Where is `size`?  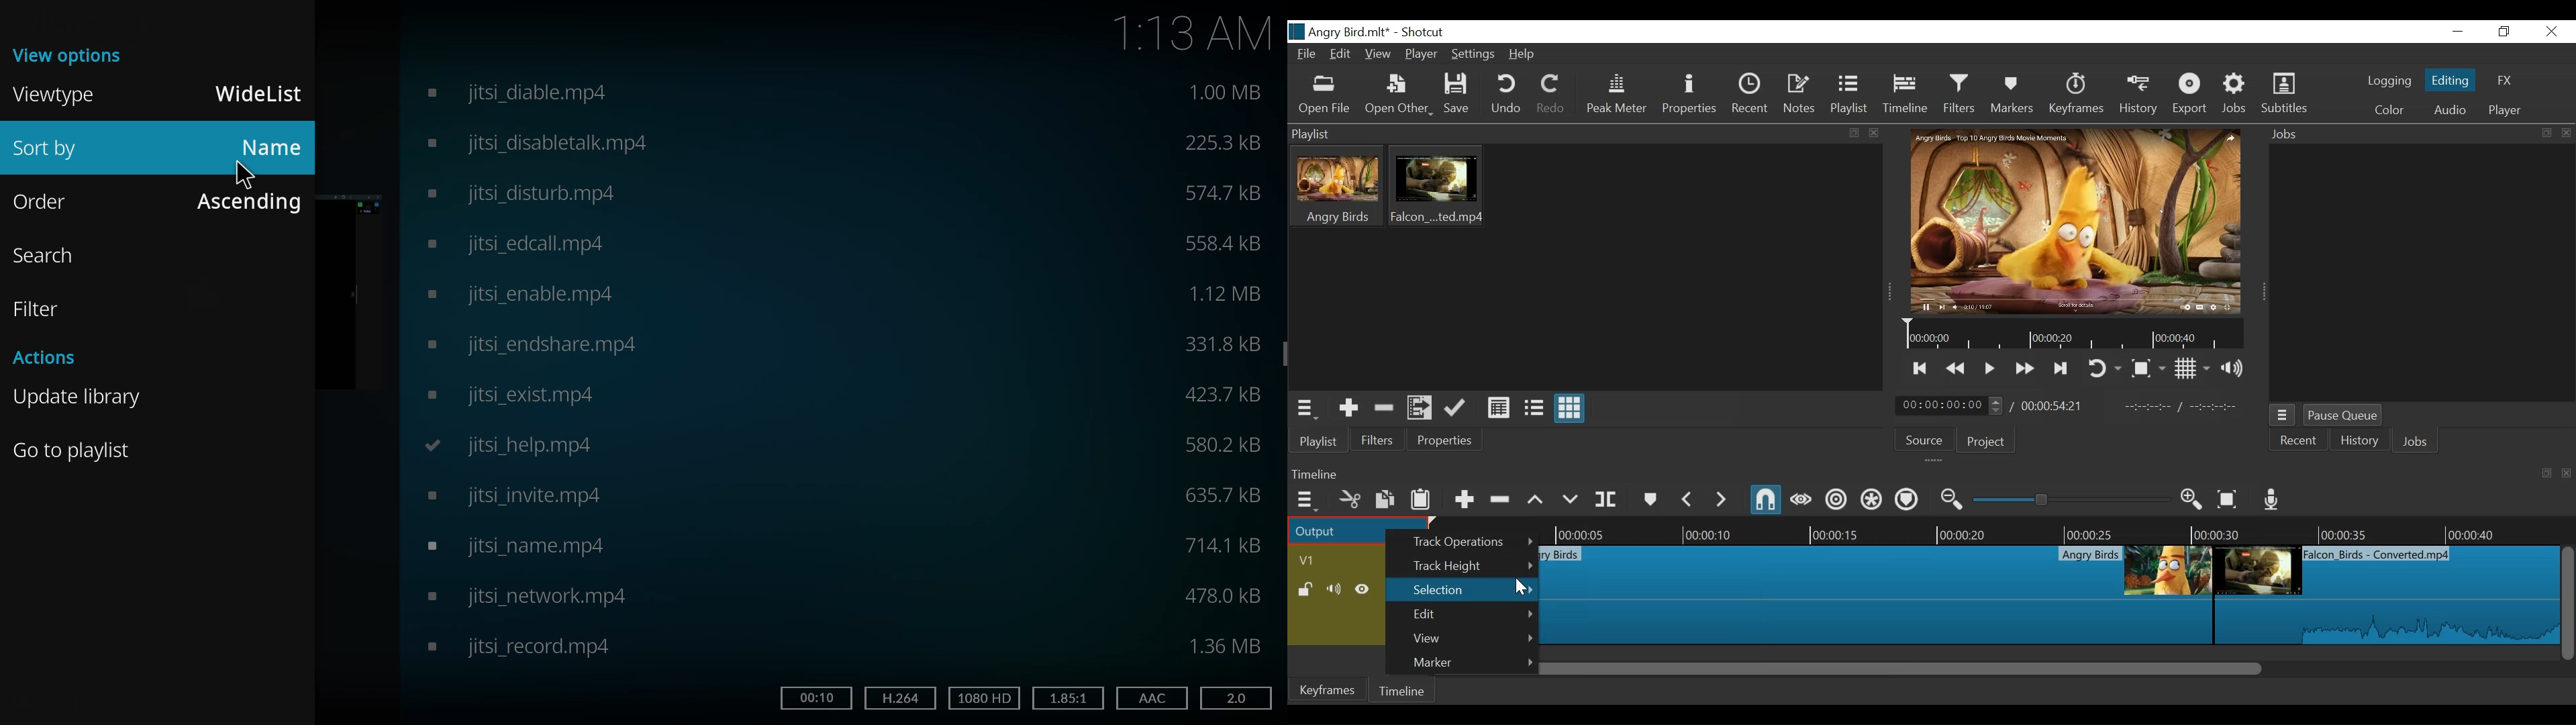
size is located at coordinates (1227, 596).